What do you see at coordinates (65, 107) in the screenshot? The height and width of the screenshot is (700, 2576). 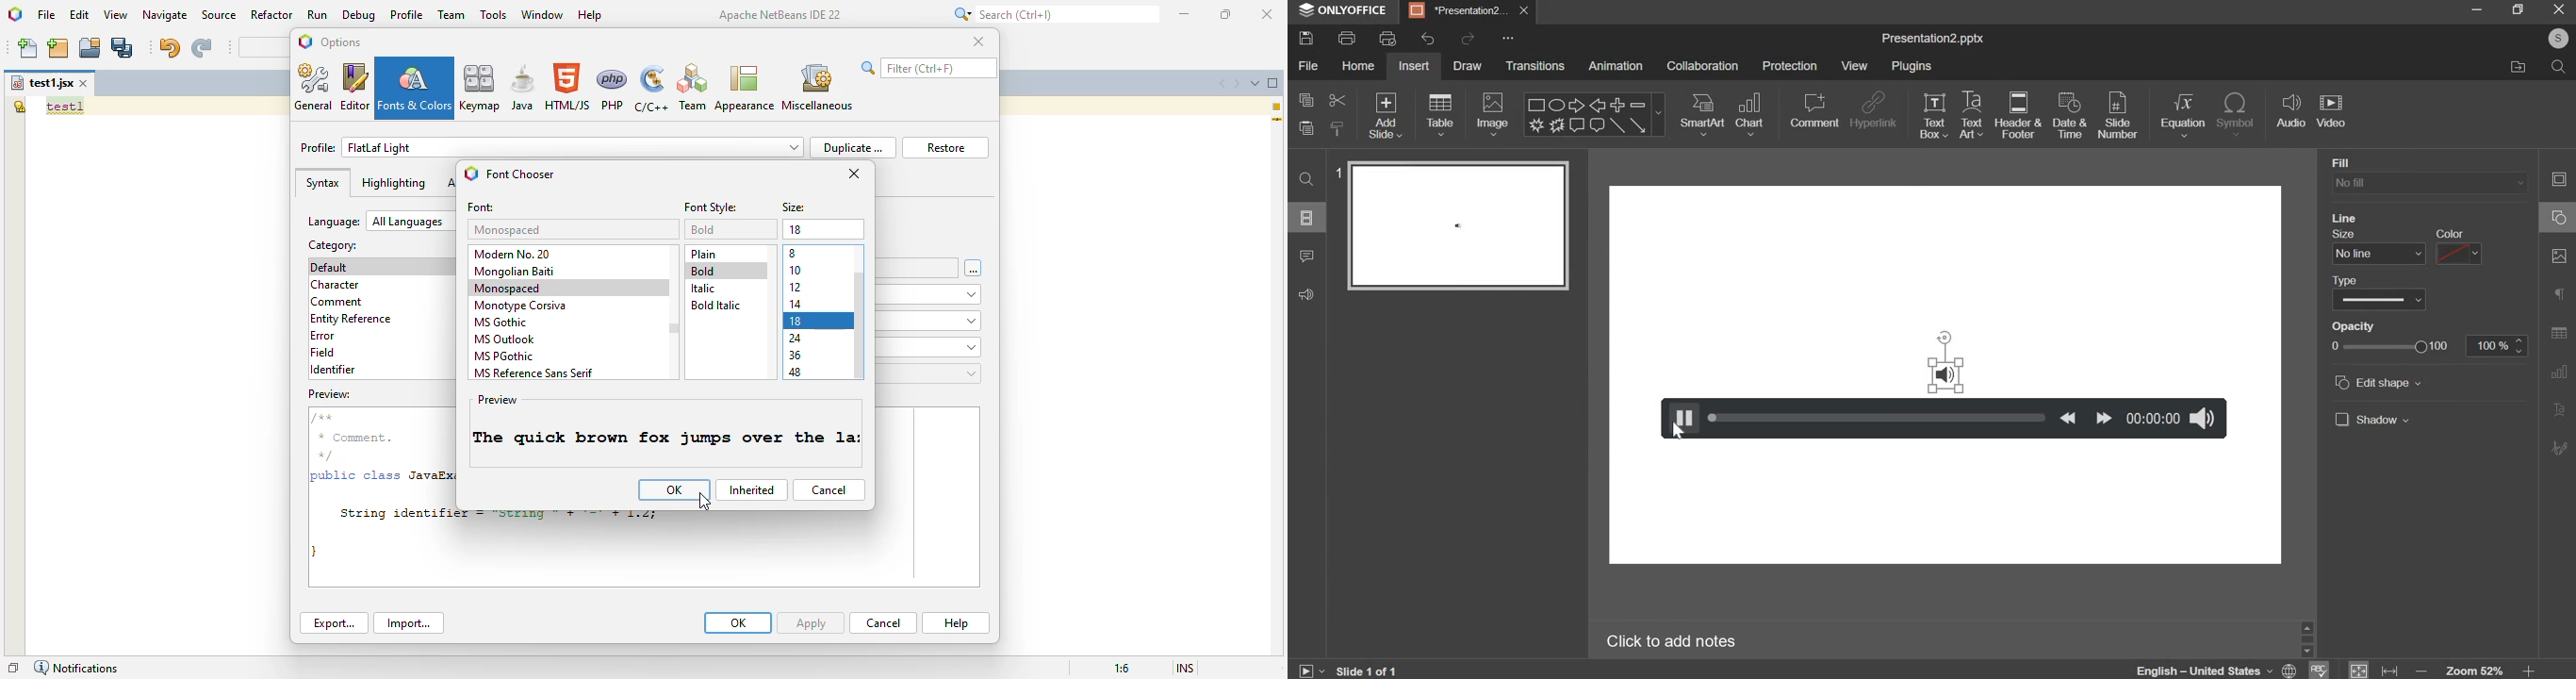 I see `text` at bounding box center [65, 107].